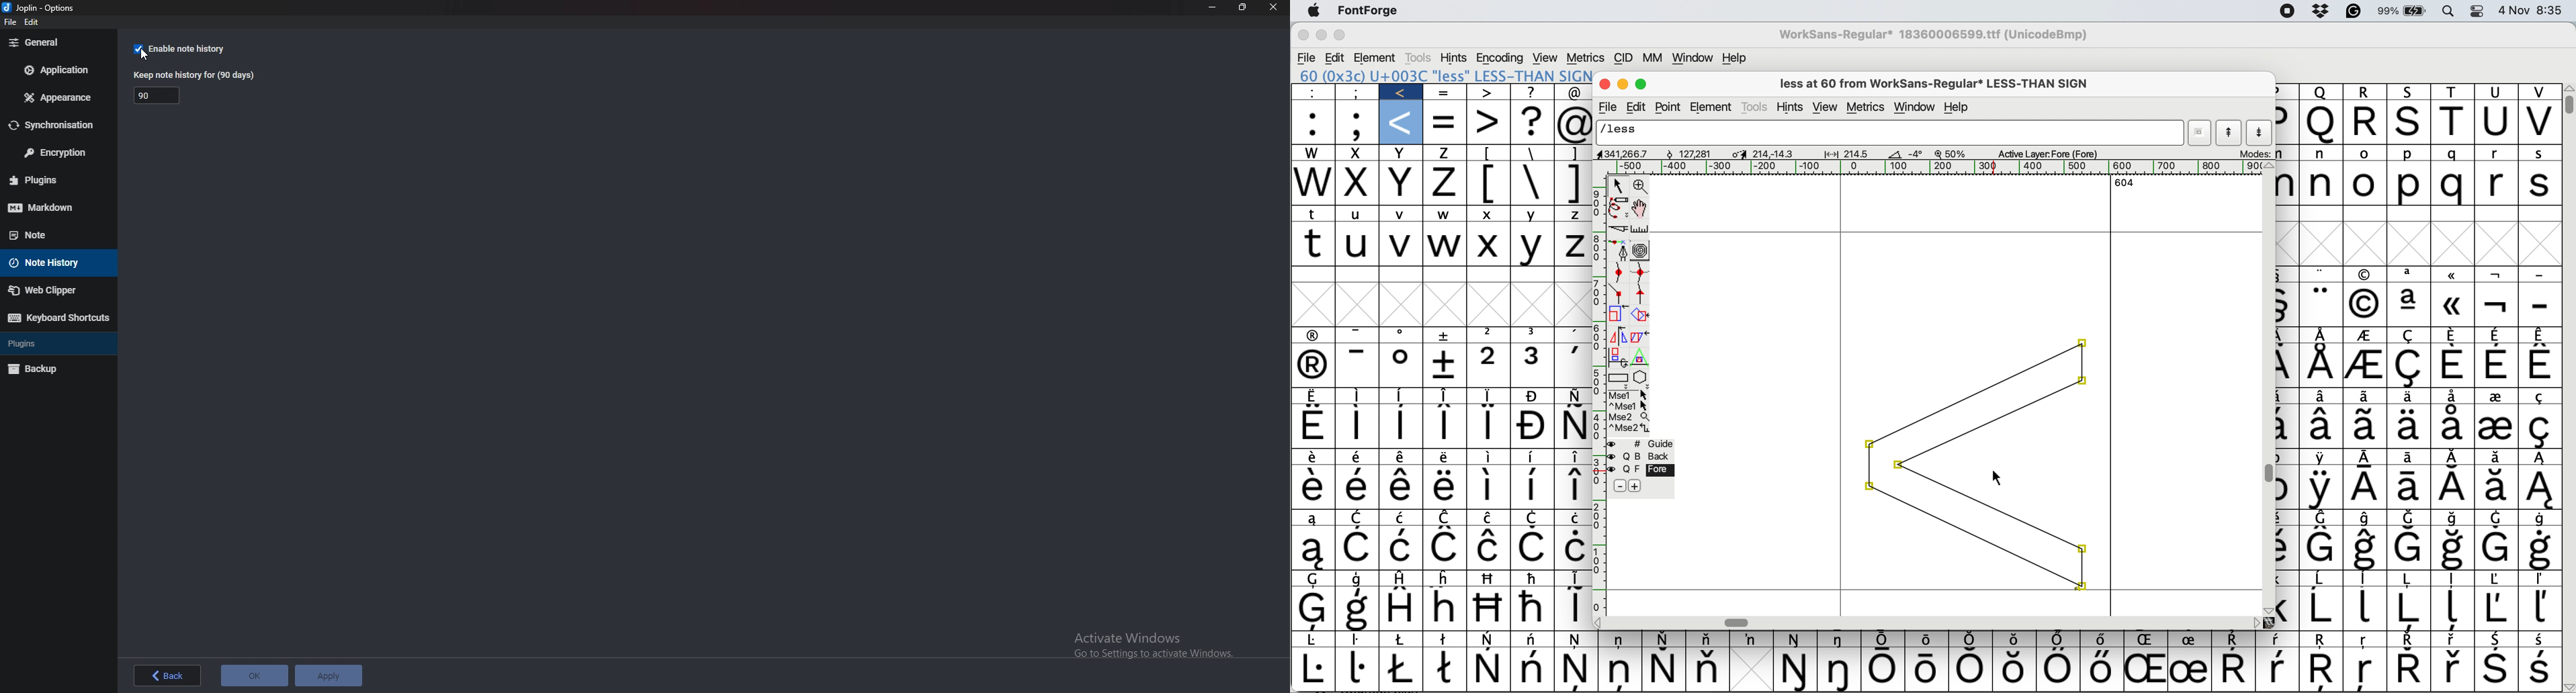 The image size is (2576, 700). What do you see at coordinates (2288, 549) in the screenshot?
I see `Symbol` at bounding box center [2288, 549].